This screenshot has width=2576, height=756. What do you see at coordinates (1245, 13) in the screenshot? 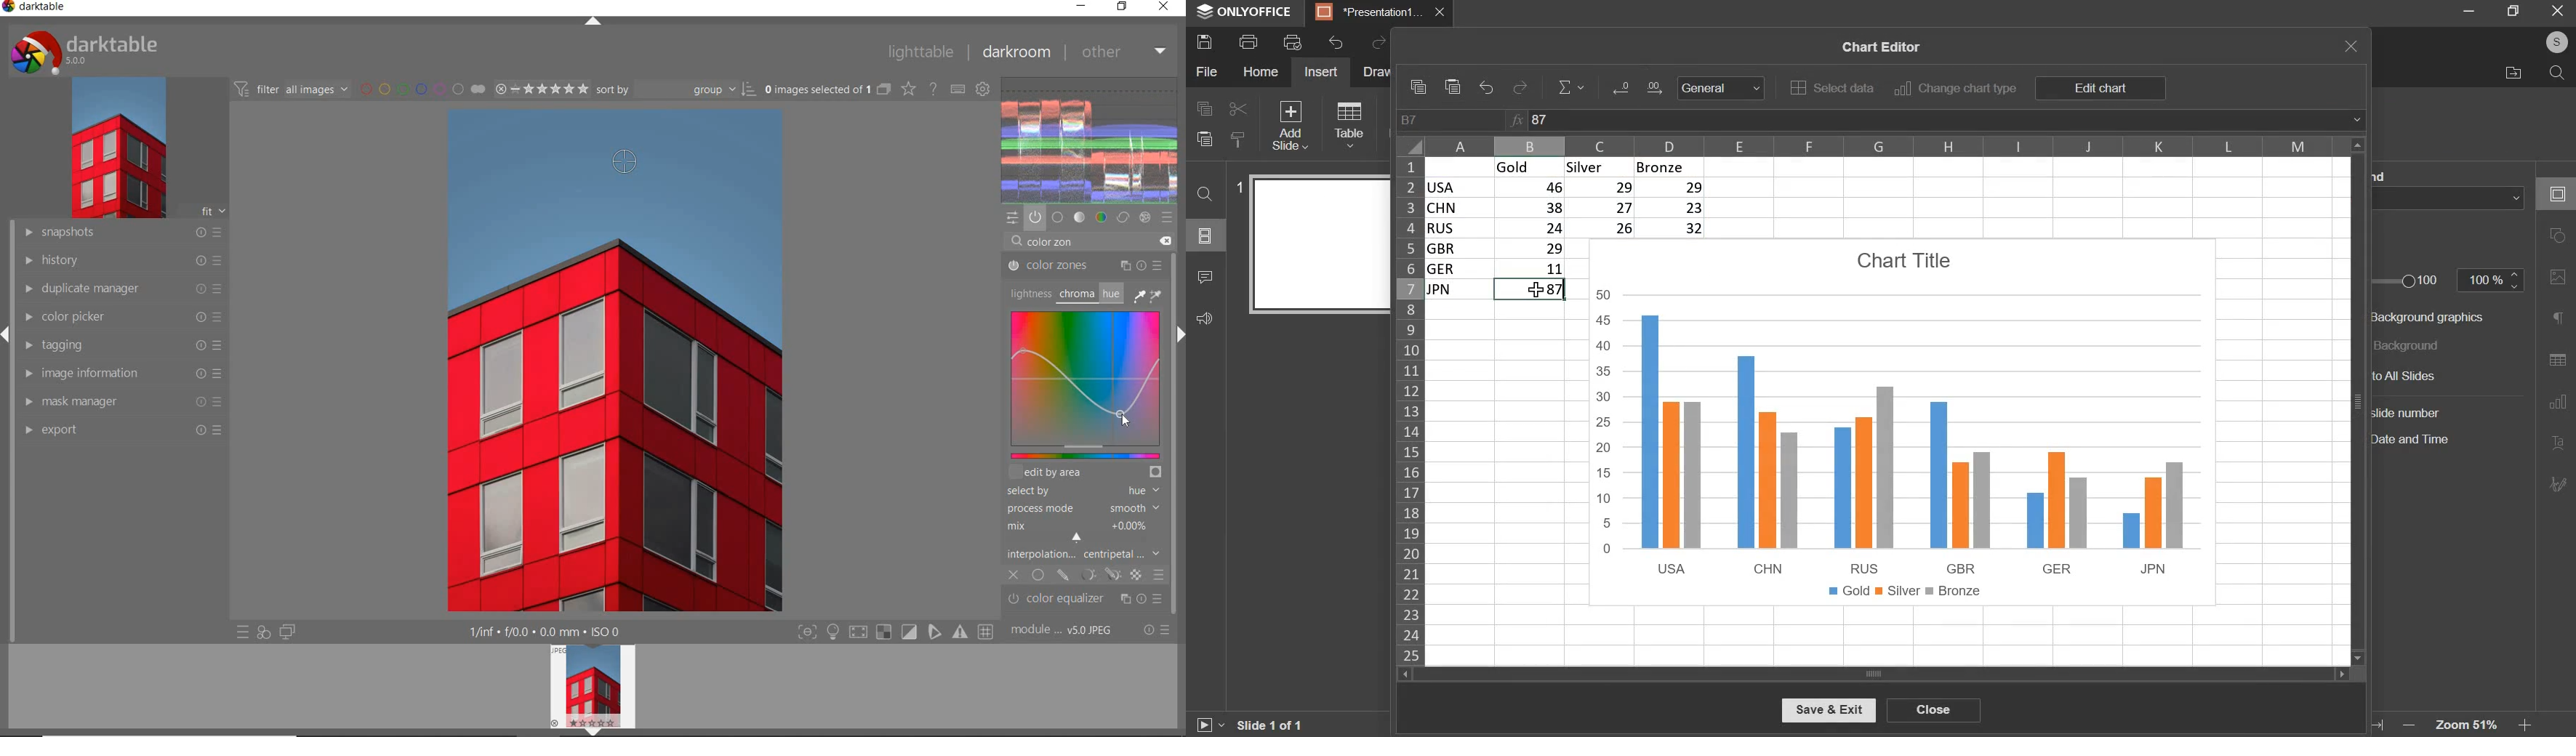
I see `window name` at bounding box center [1245, 13].